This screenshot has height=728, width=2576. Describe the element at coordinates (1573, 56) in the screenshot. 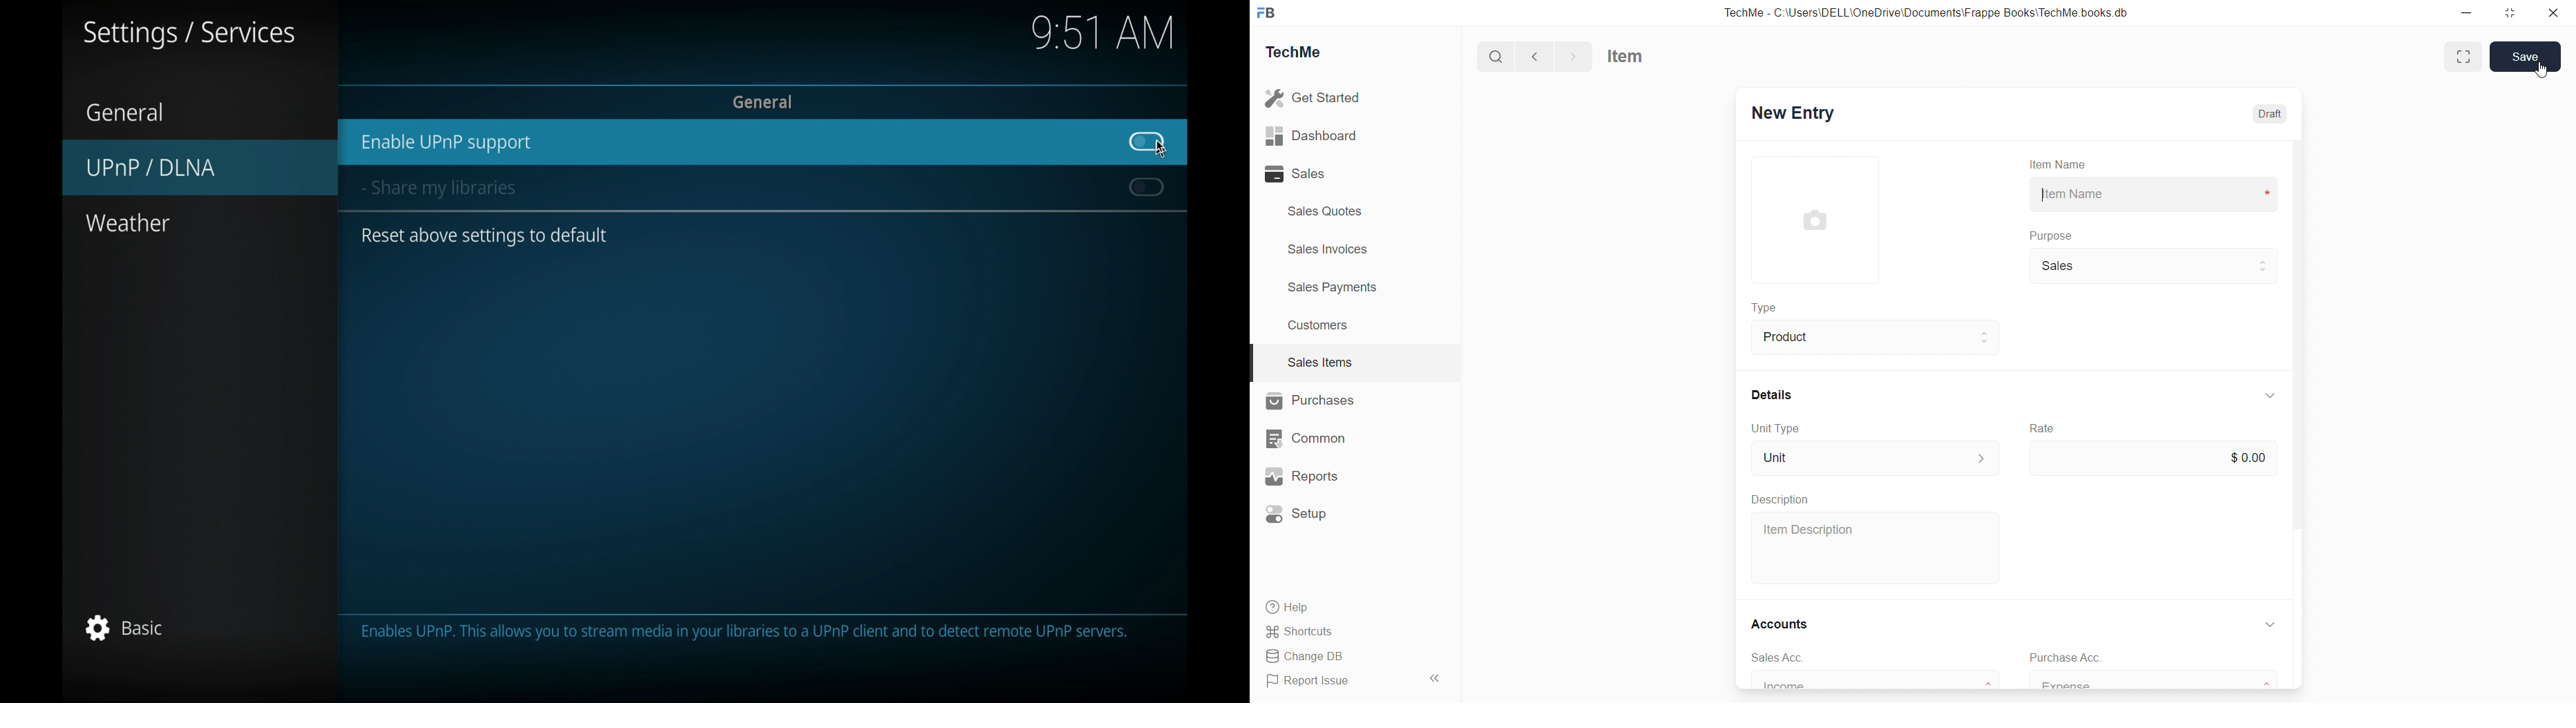

I see `forward` at that location.